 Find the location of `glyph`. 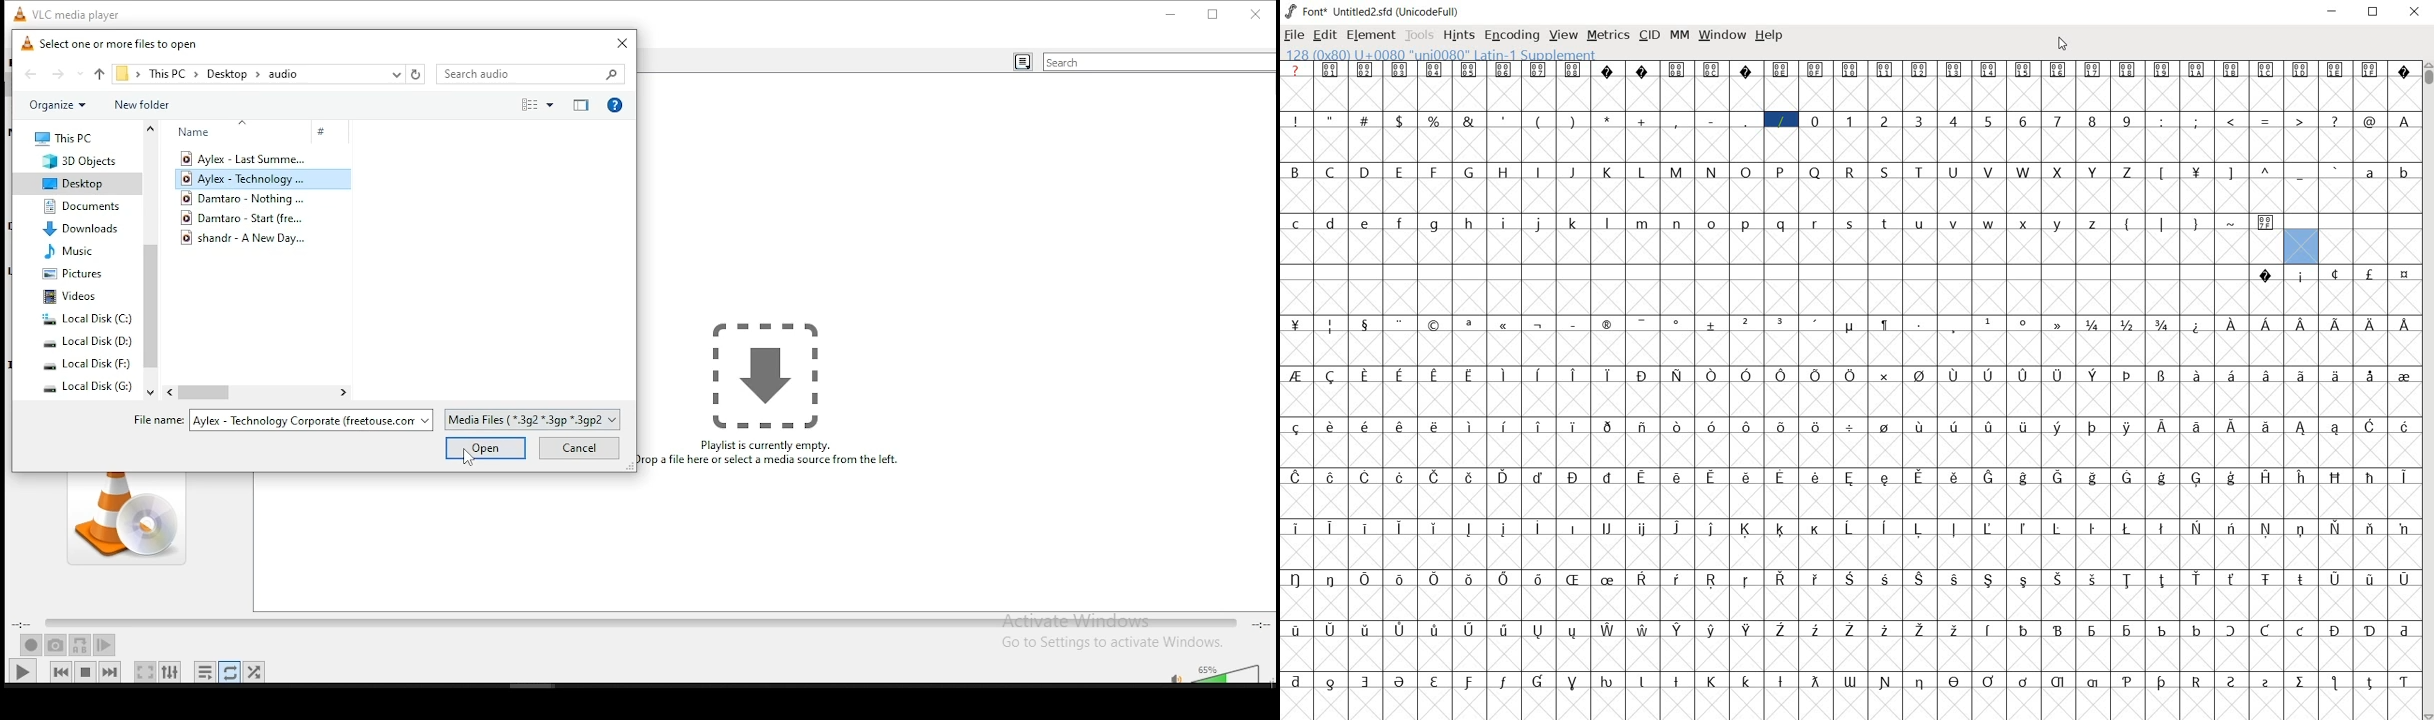

glyph is located at coordinates (1433, 121).